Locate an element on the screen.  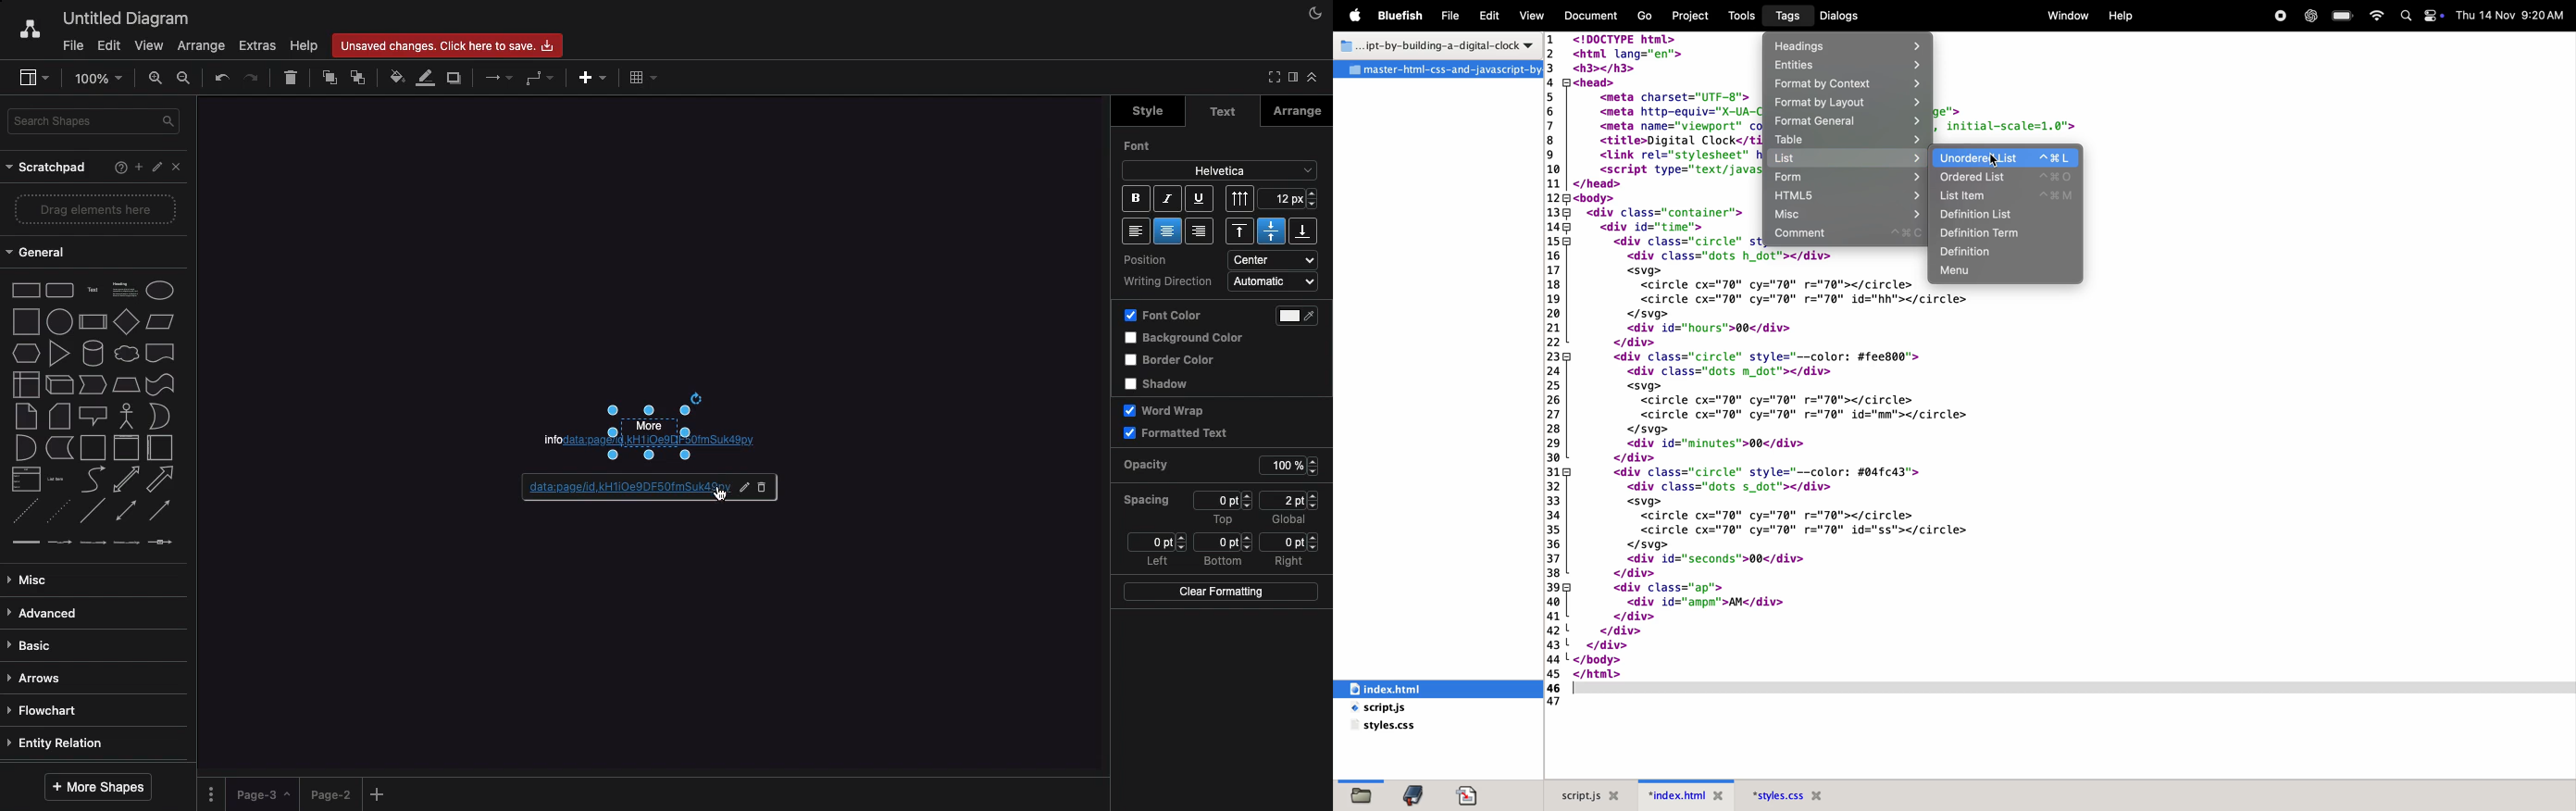
list is located at coordinates (27, 479).